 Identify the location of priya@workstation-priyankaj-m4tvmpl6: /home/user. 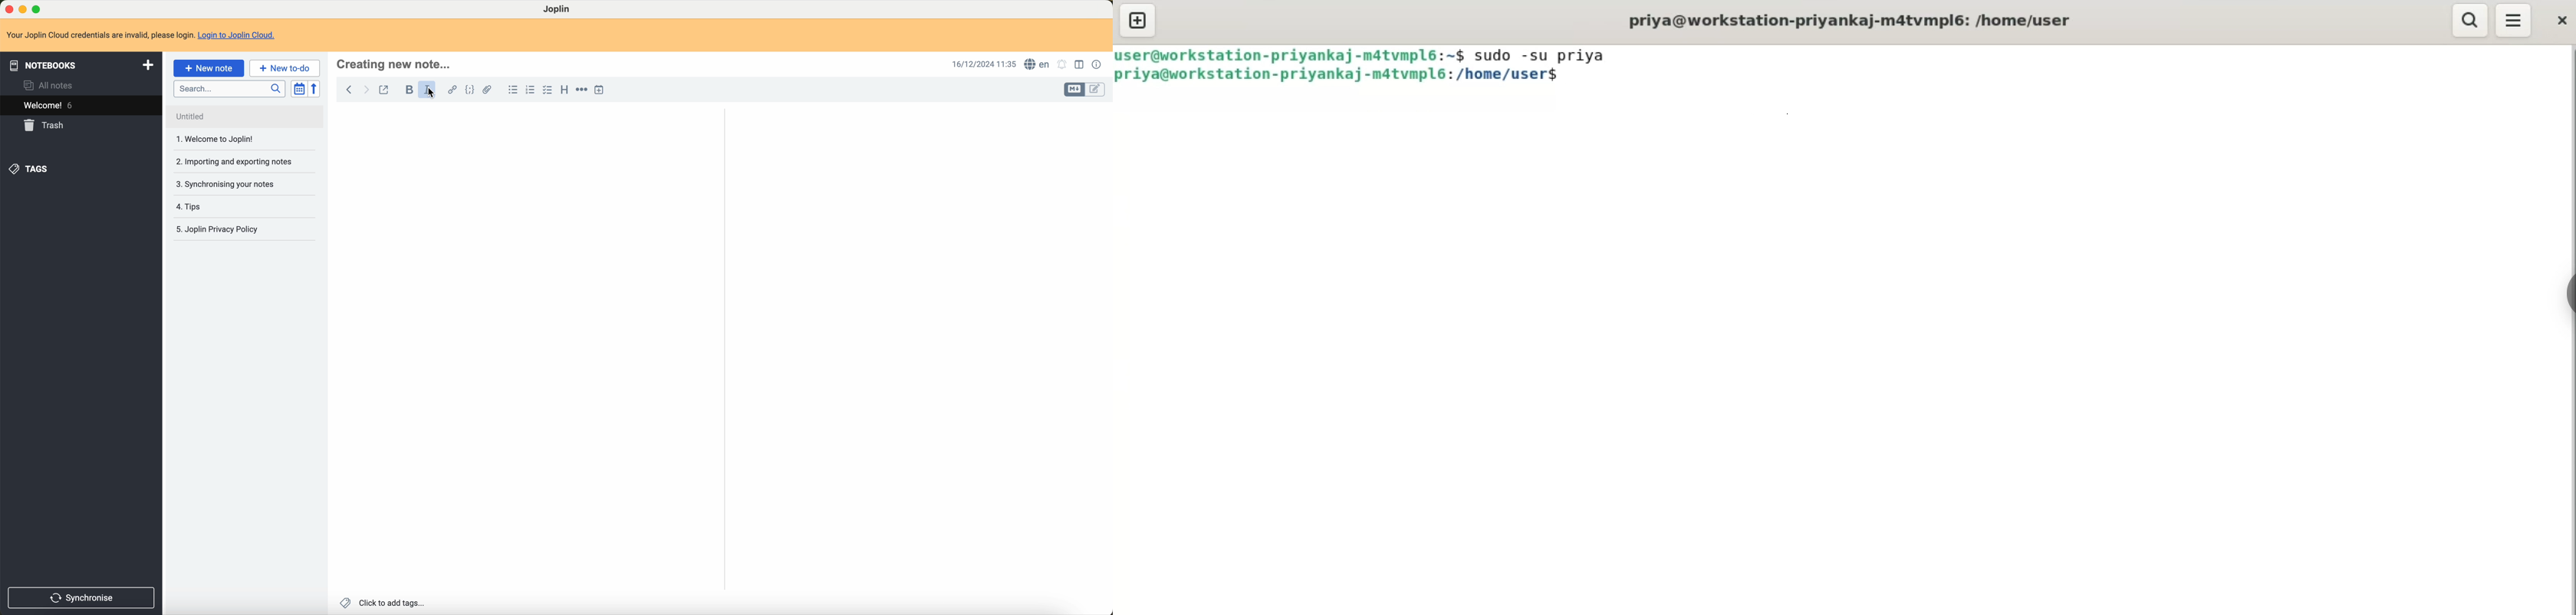
(1853, 19).